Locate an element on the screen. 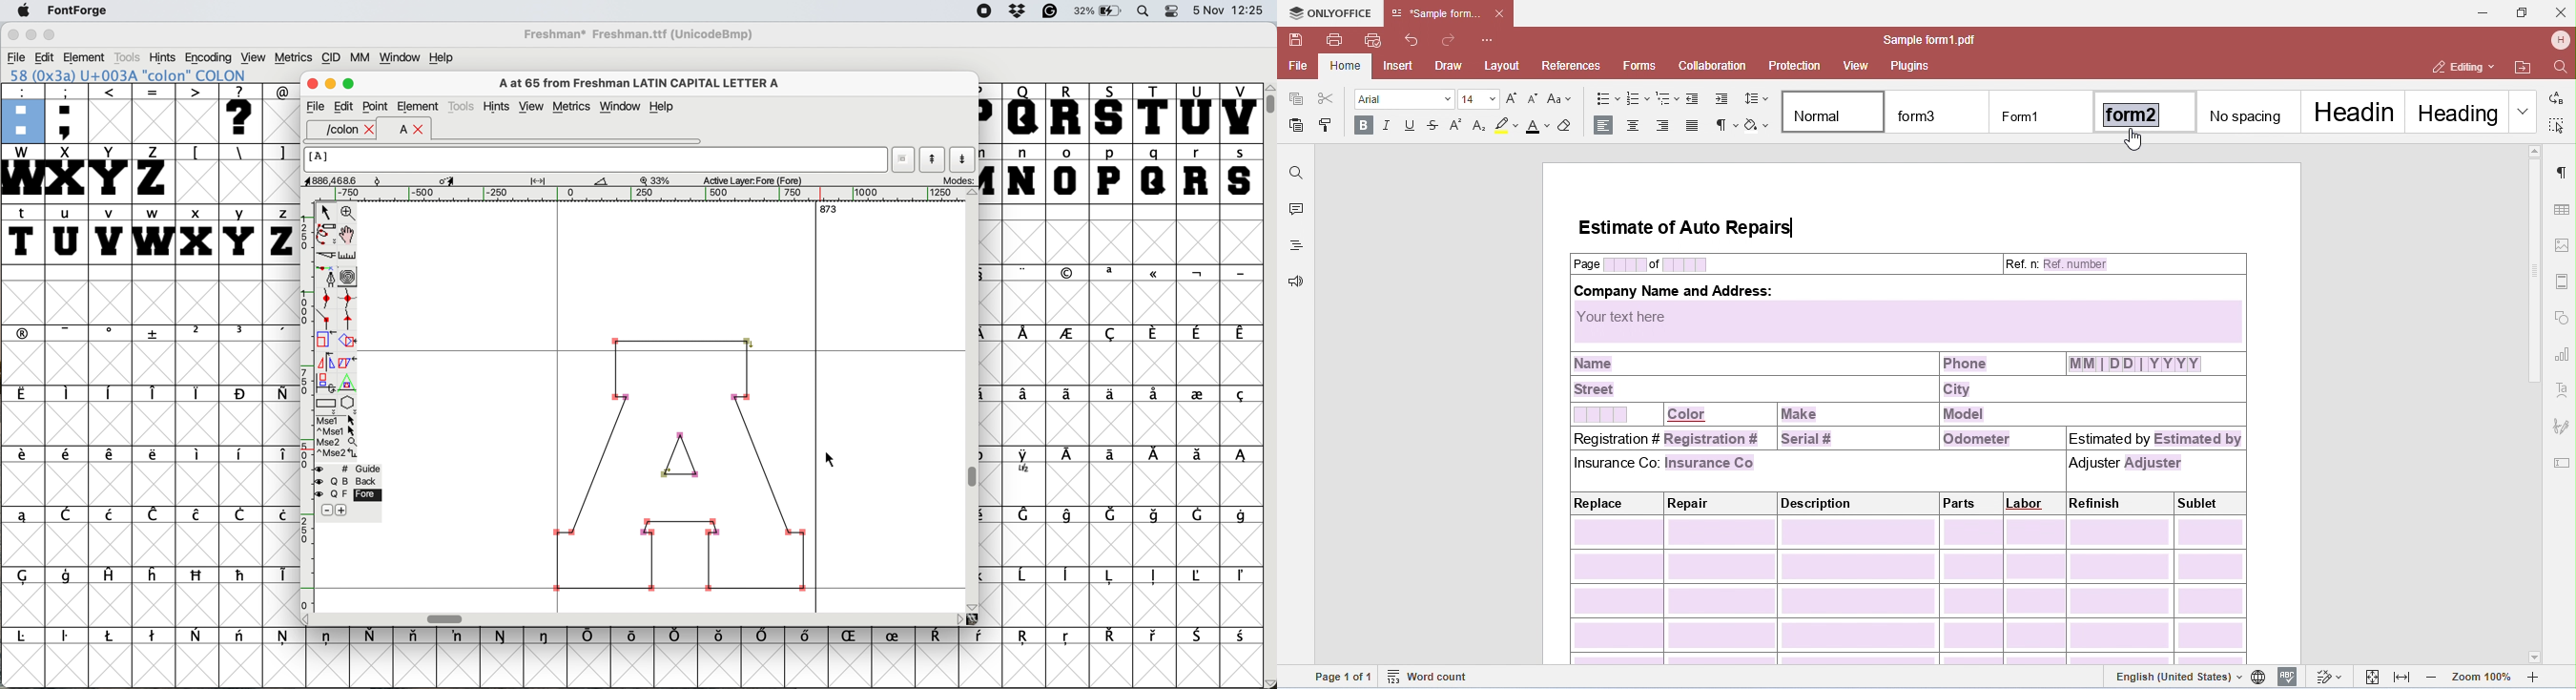  tools is located at coordinates (131, 56).